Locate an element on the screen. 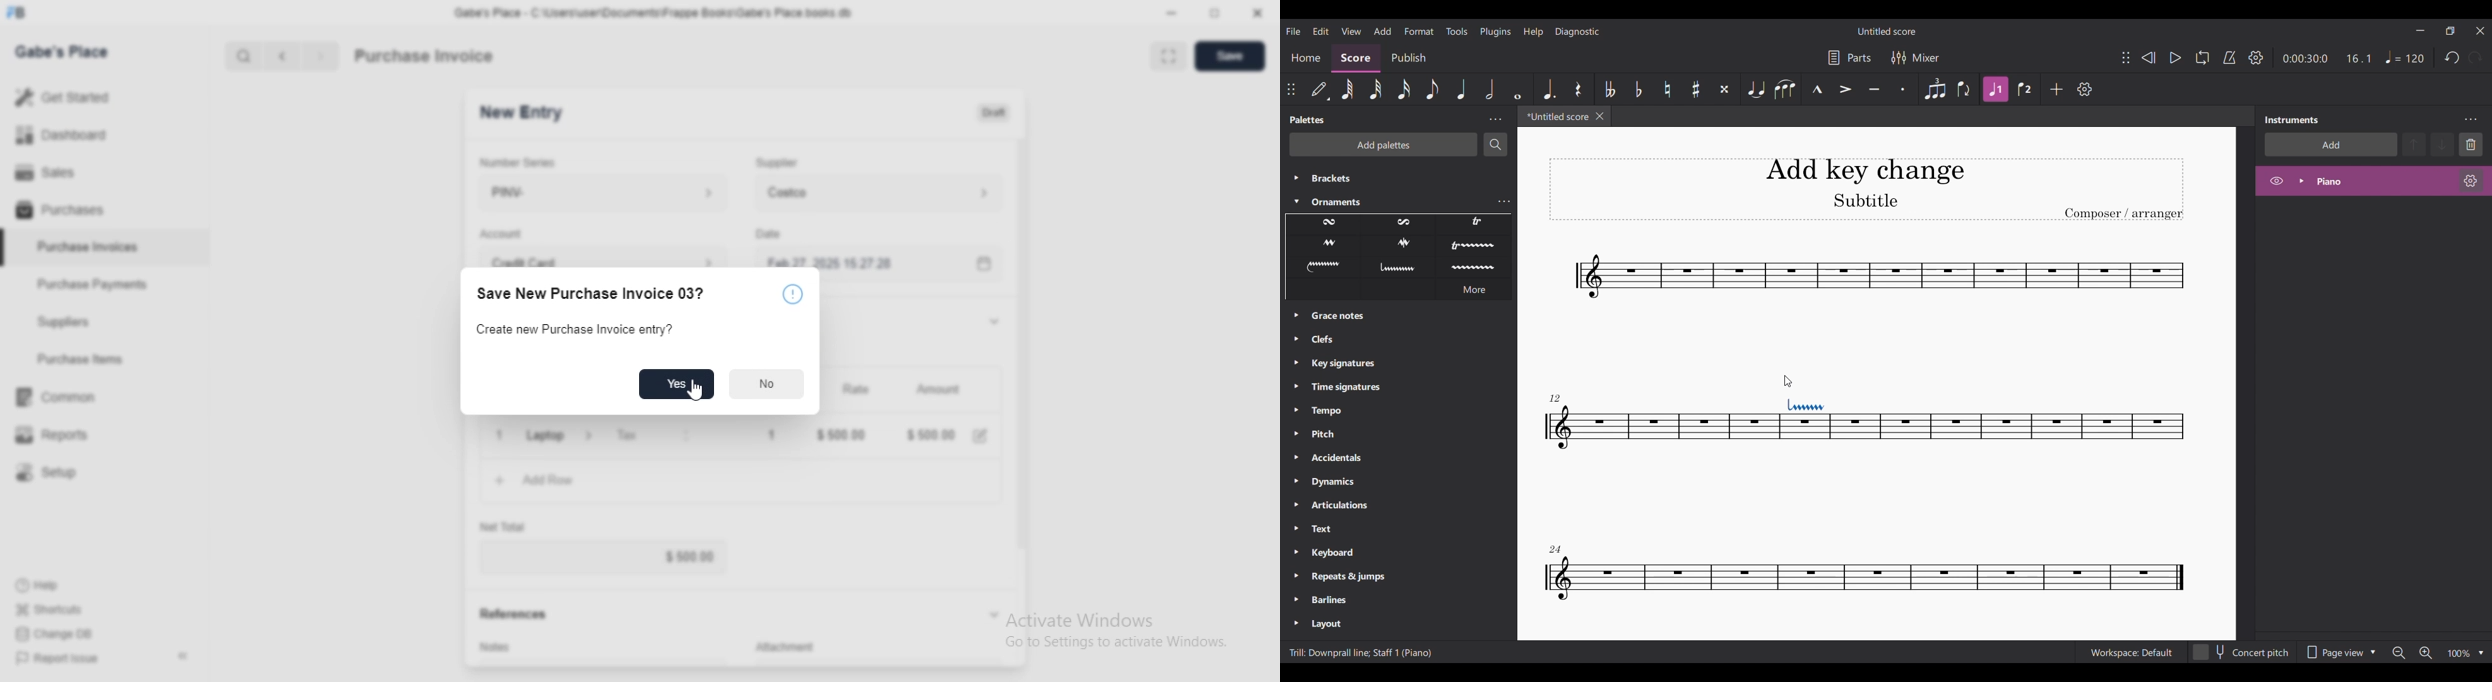  Save New Purchase Invoice 03? is located at coordinates (590, 293).